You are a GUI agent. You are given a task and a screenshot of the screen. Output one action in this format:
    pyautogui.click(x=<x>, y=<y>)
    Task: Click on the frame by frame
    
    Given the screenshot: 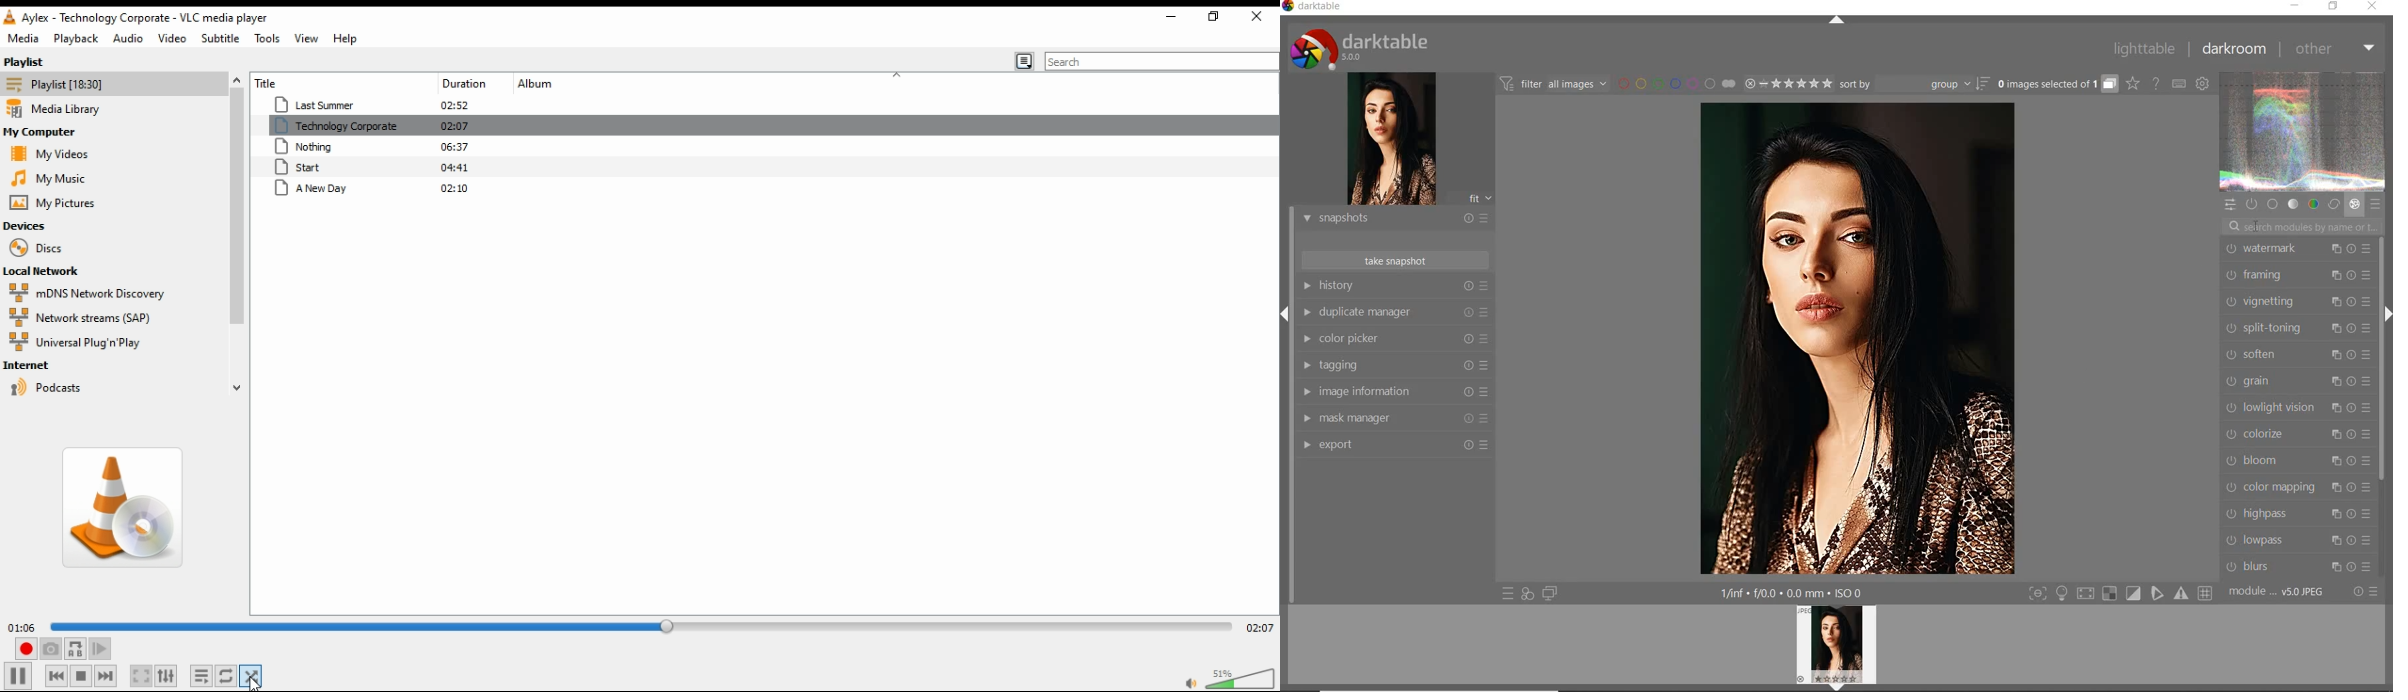 What is the action you would take?
    pyautogui.click(x=103, y=649)
    